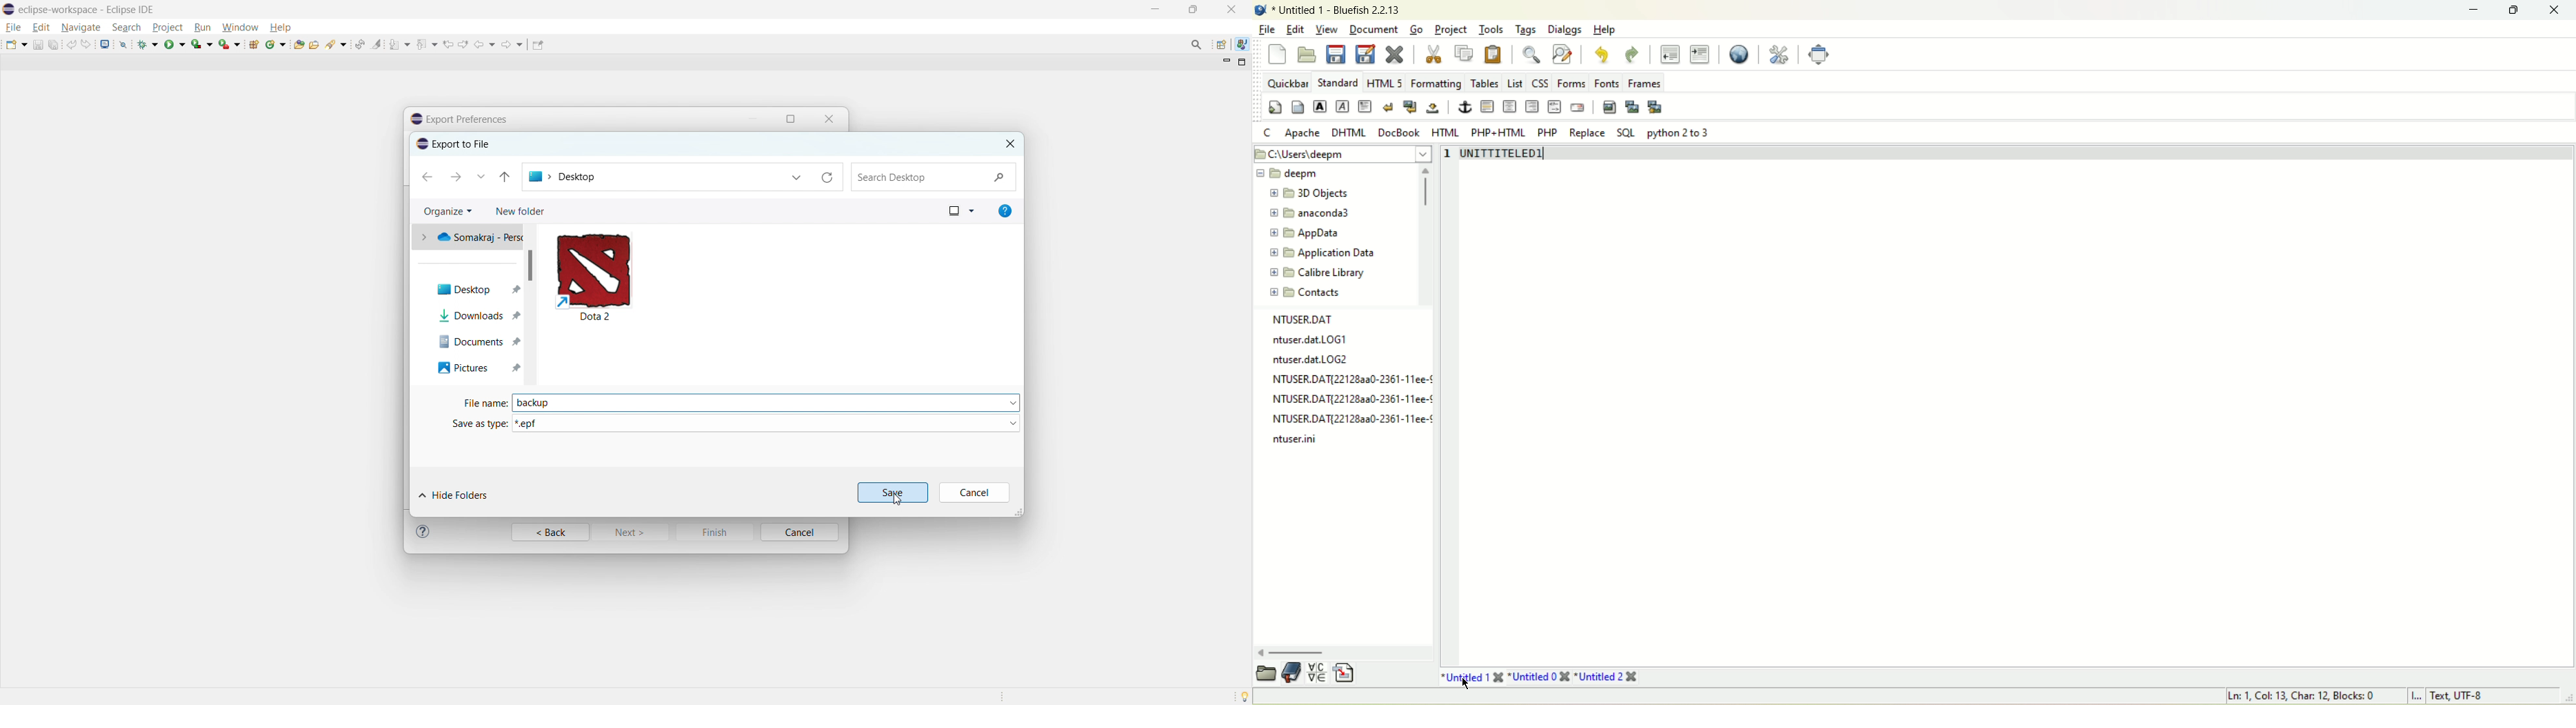 The image size is (2576, 728). I want to click on save all, so click(54, 44).